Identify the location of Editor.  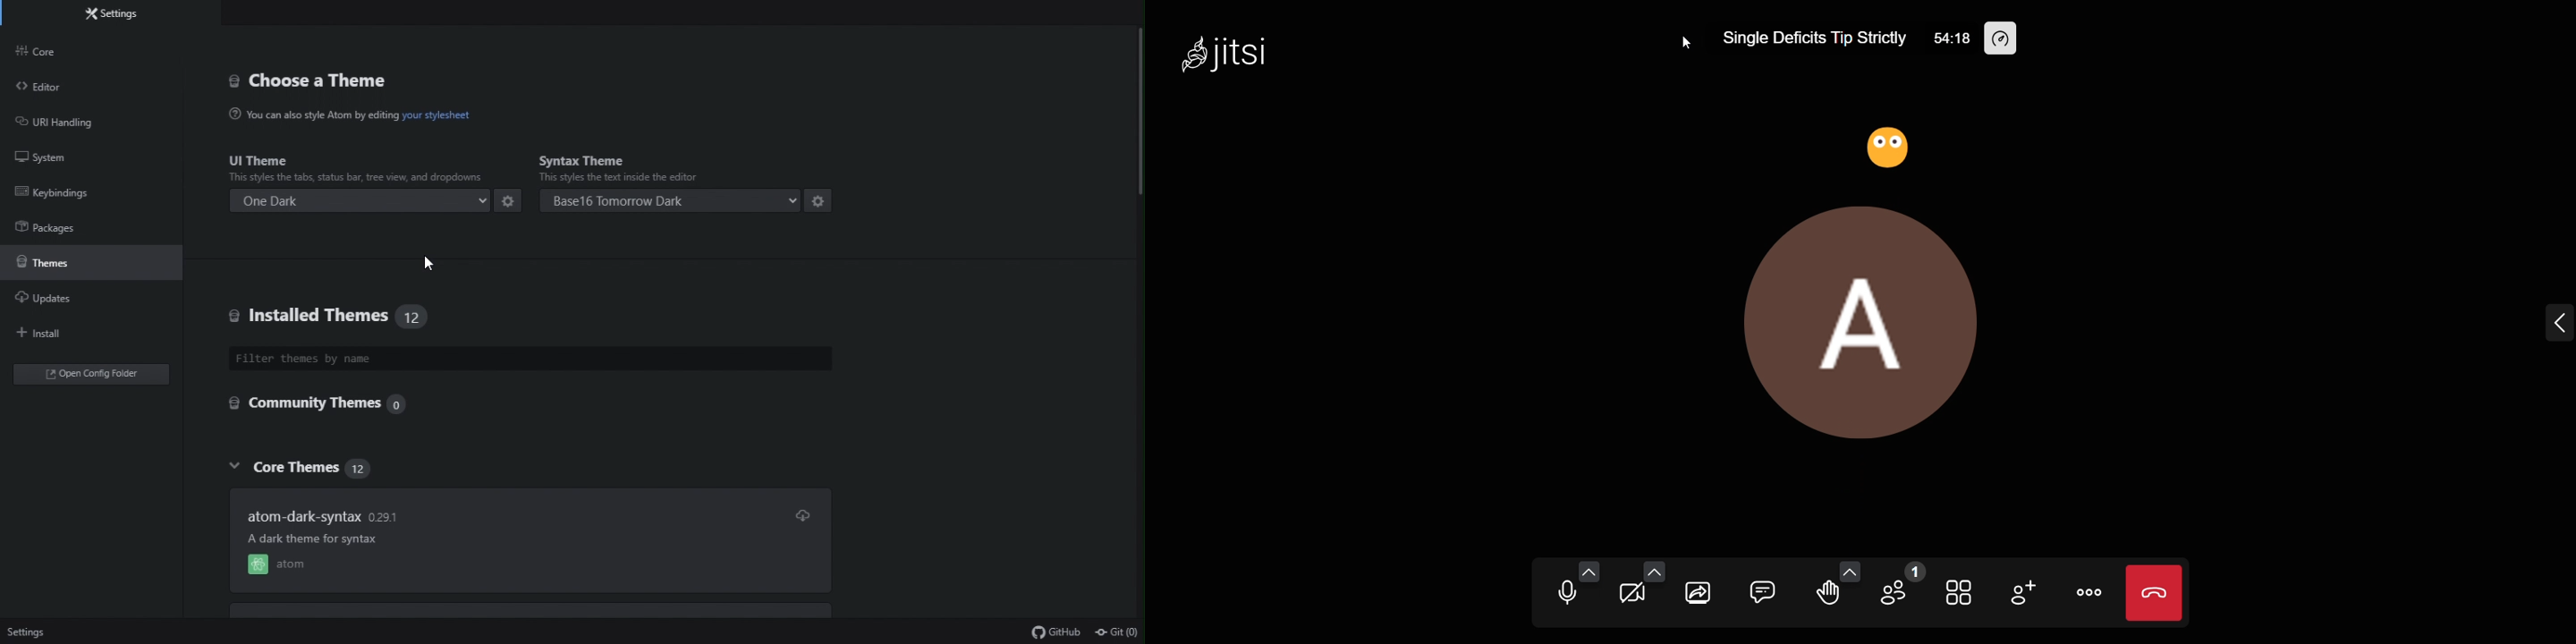
(60, 91).